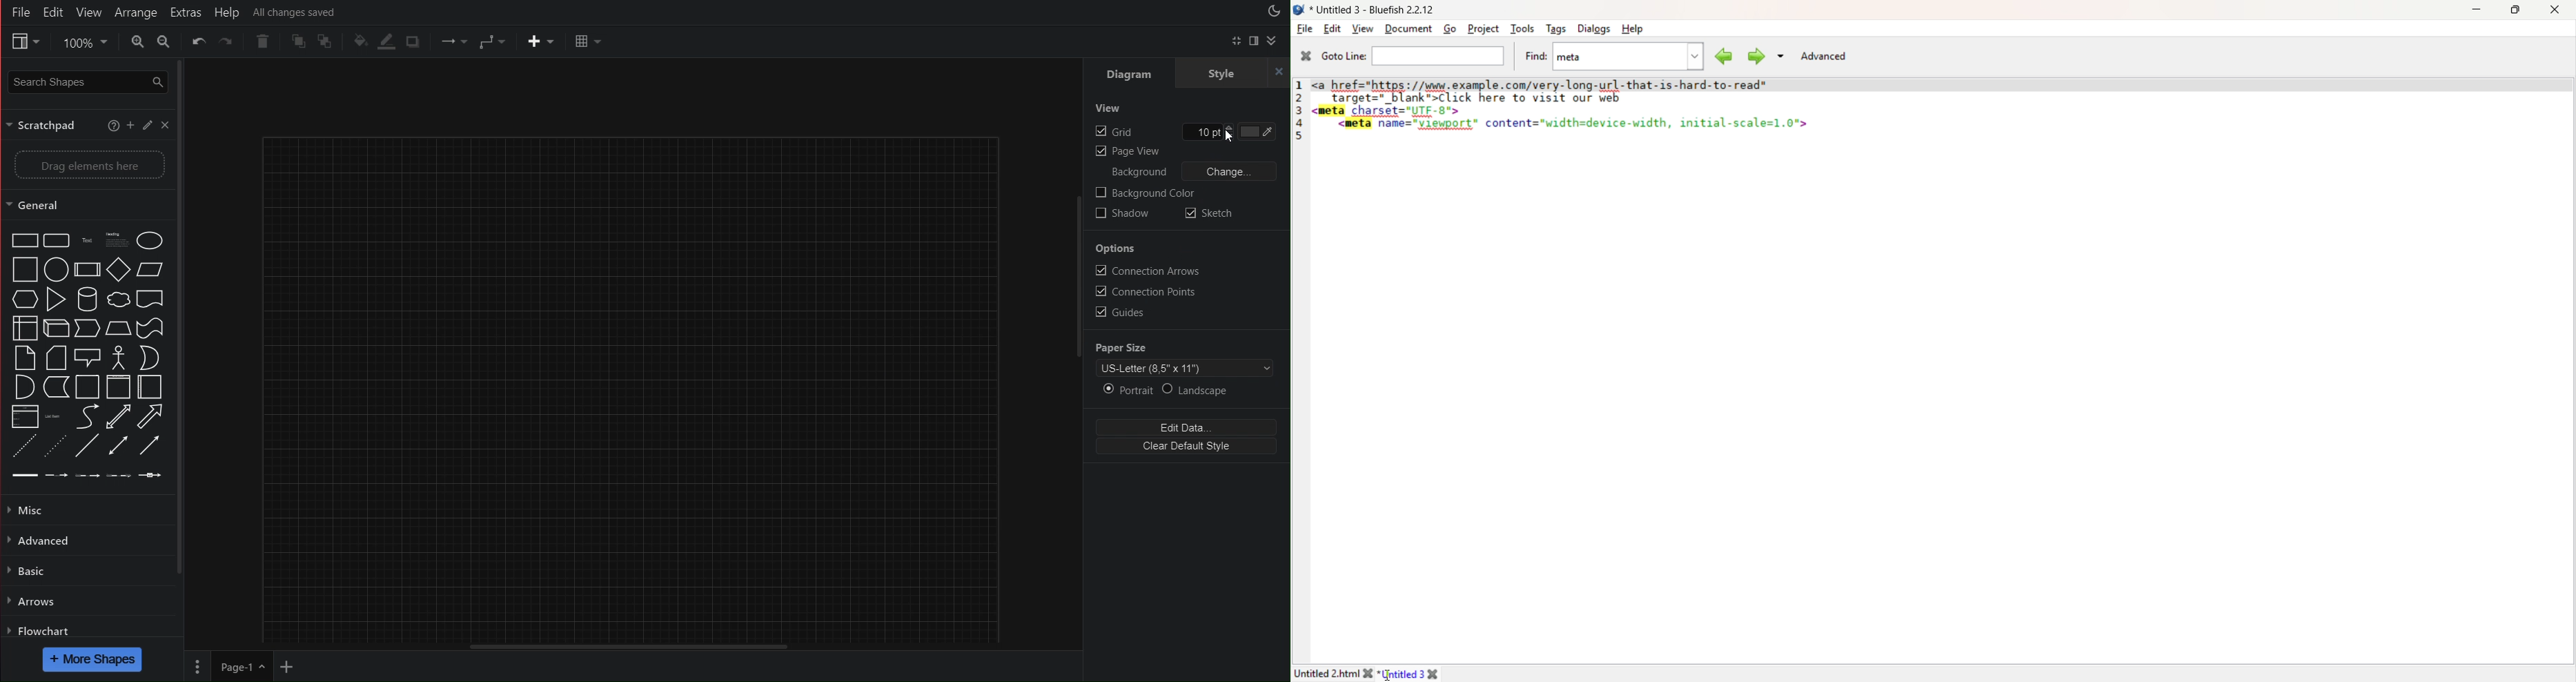 This screenshot has width=2576, height=700. Describe the element at coordinates (1482, 28) in the screenshot. I see `Project` at that location.